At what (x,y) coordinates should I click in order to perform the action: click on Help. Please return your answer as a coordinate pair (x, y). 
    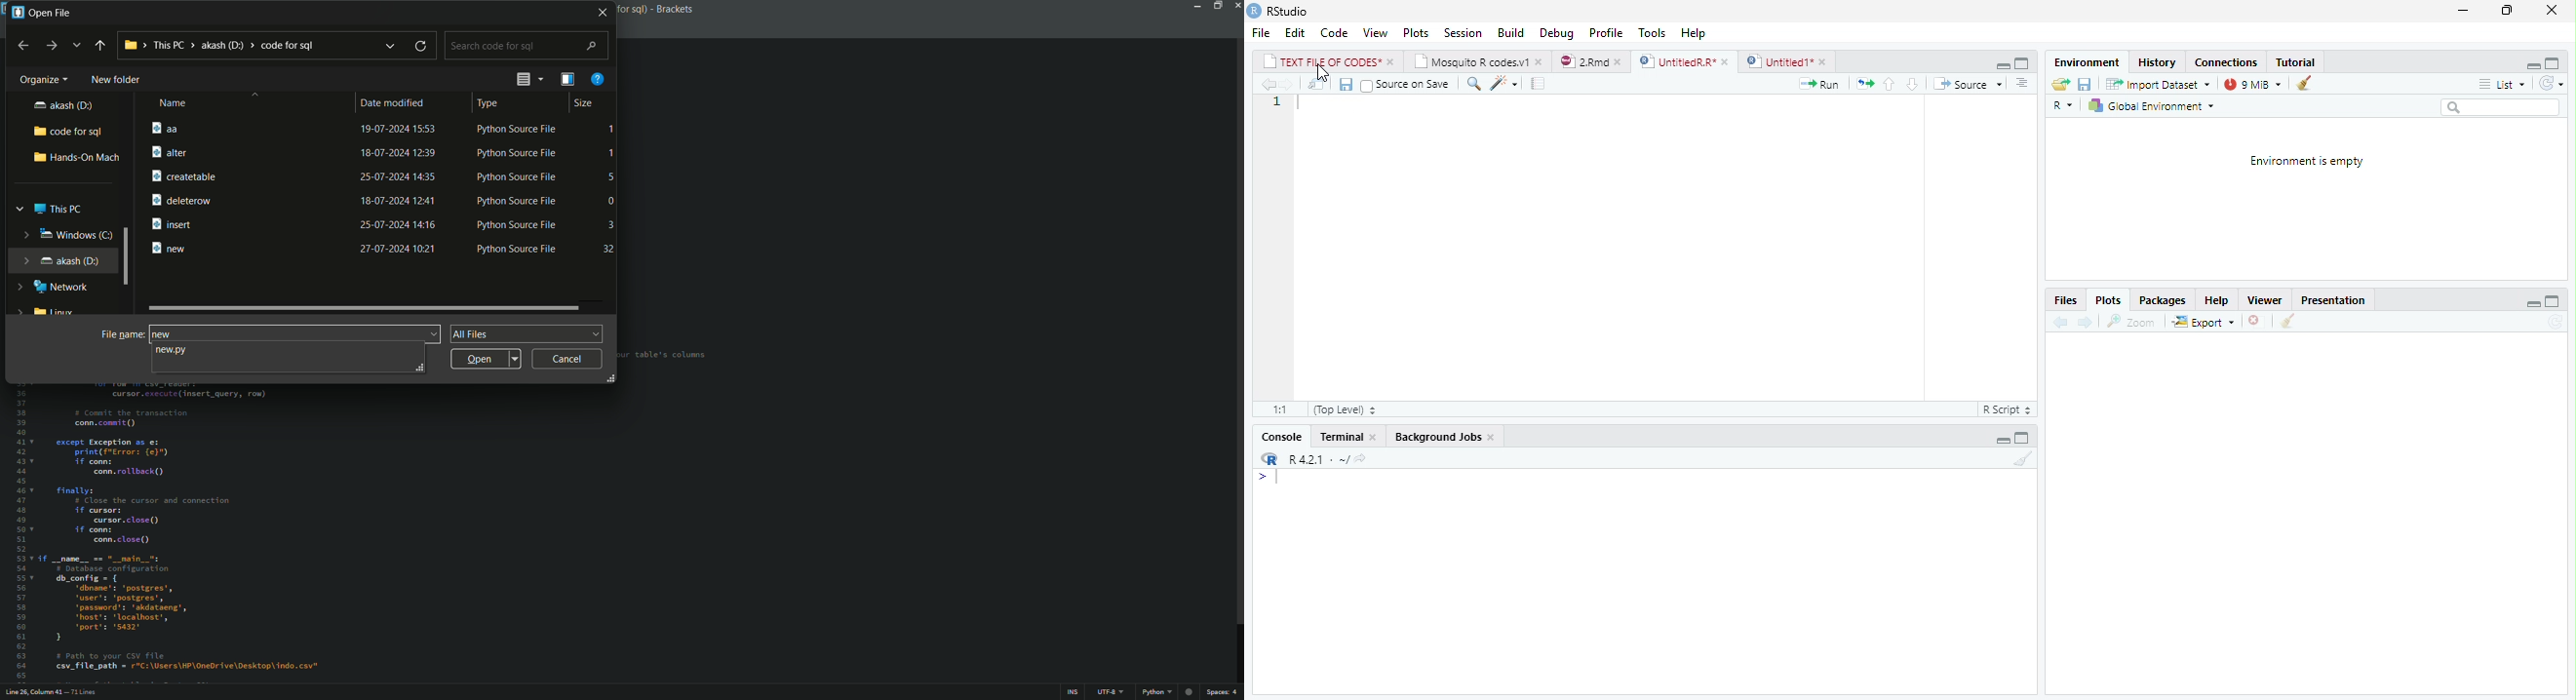
    Looking at the image, I should click on (1694, 31).